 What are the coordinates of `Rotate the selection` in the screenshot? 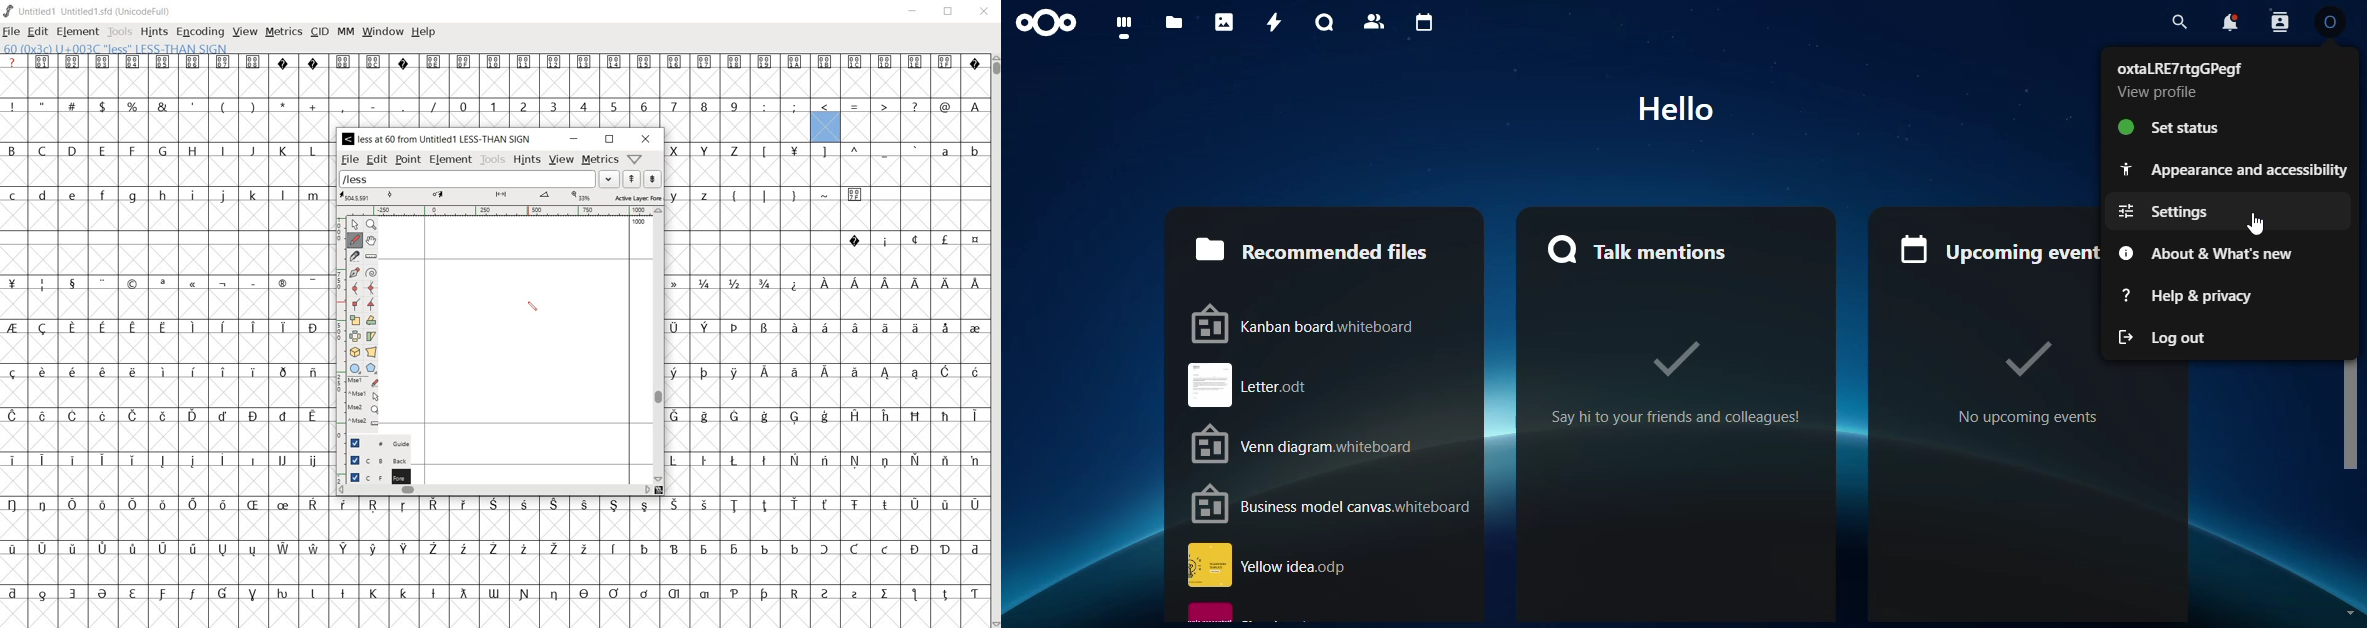 It's located at (372, 320).